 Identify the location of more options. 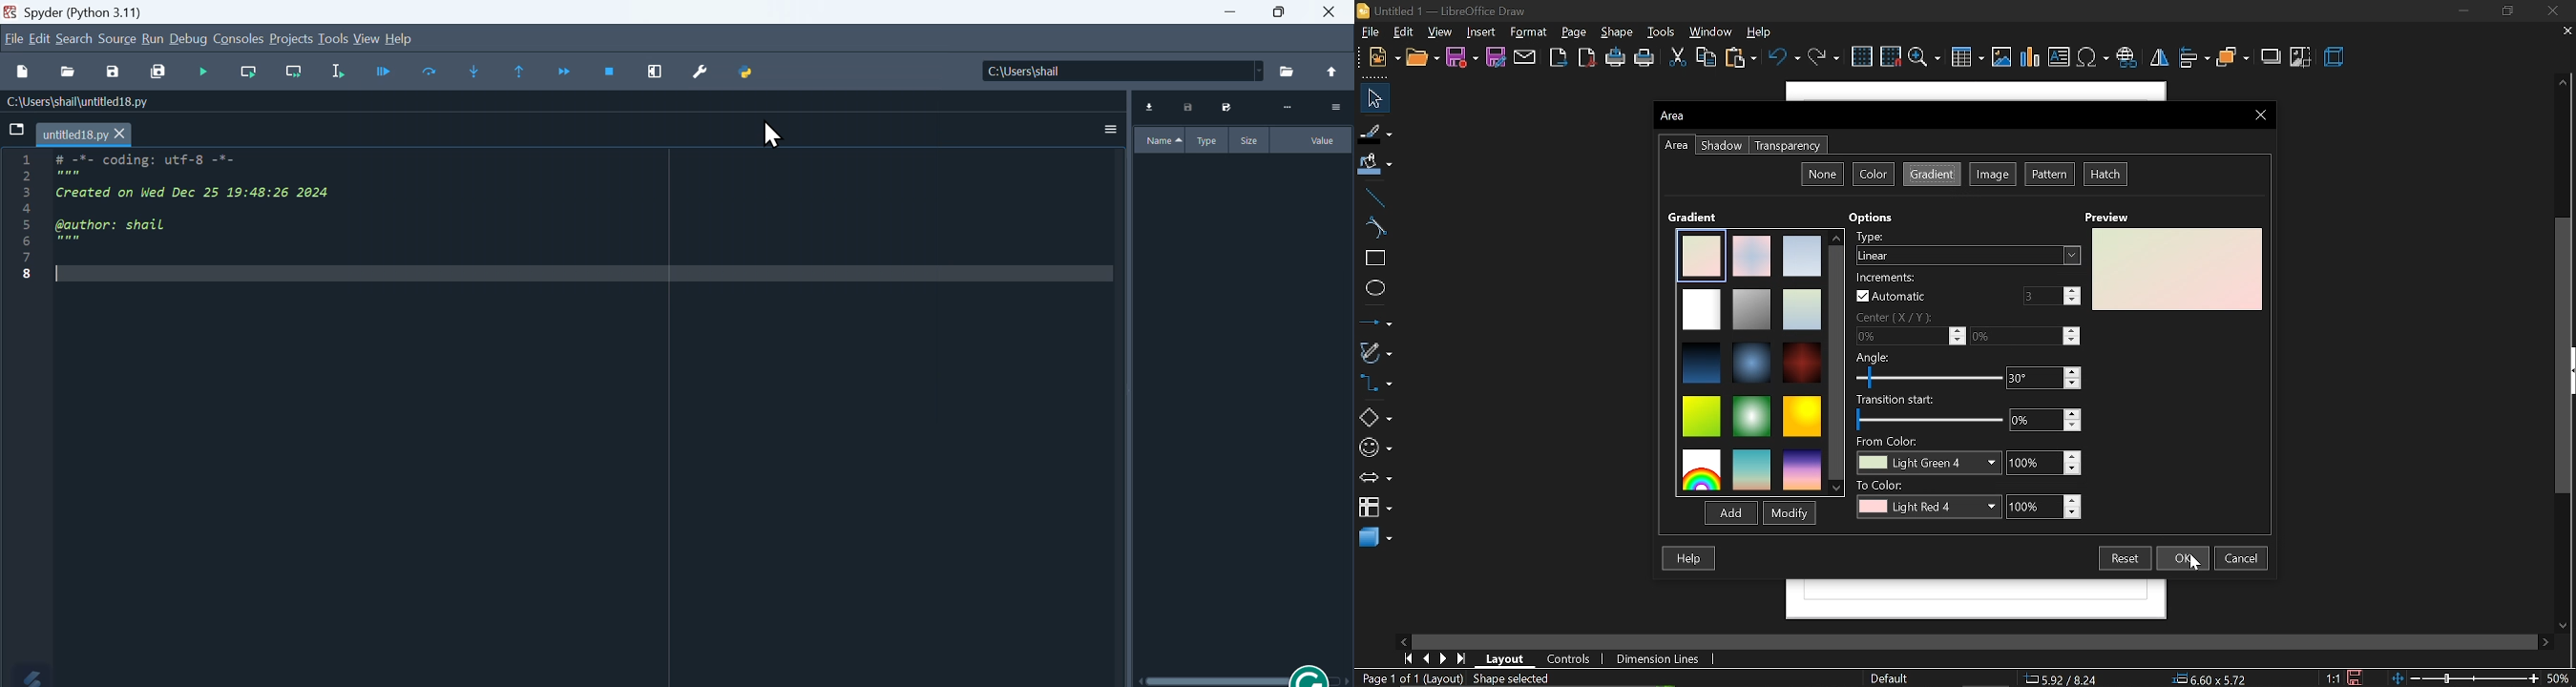
(1336, 107).